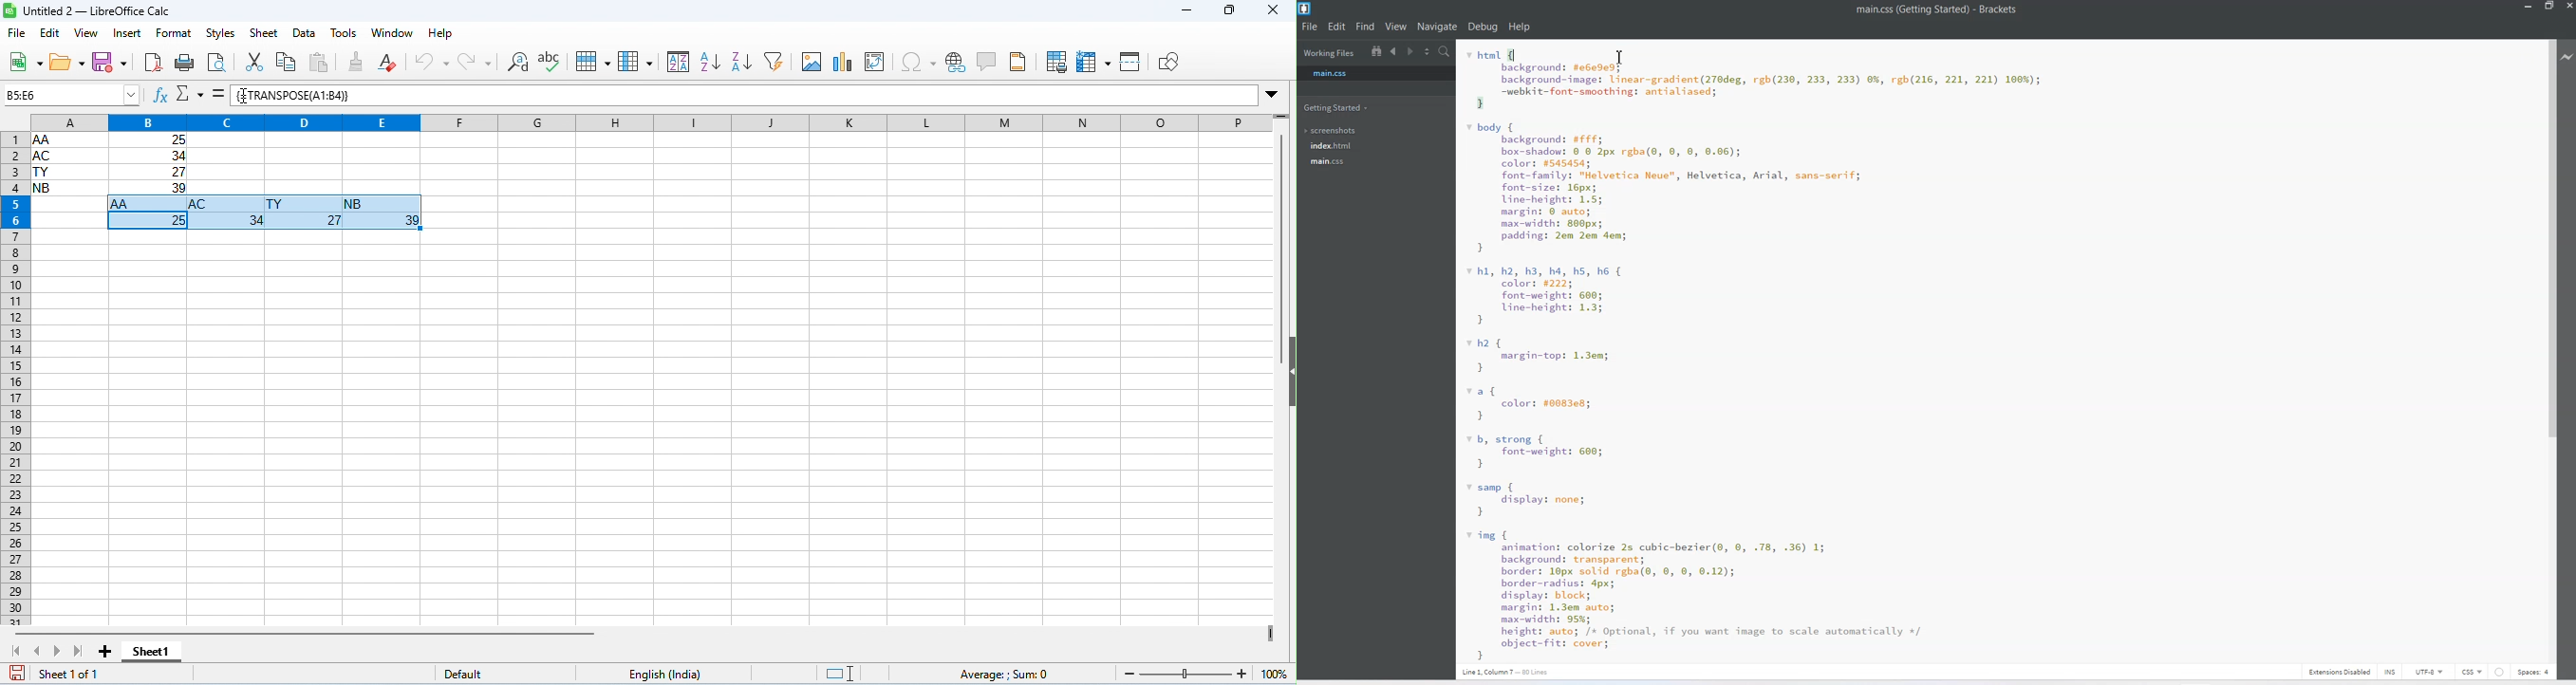 This screenshot has height=700, width=2576. What do you see at coordinates (41, 650) in the screenshot?
I see `previous` at bounding box center [41, 650].